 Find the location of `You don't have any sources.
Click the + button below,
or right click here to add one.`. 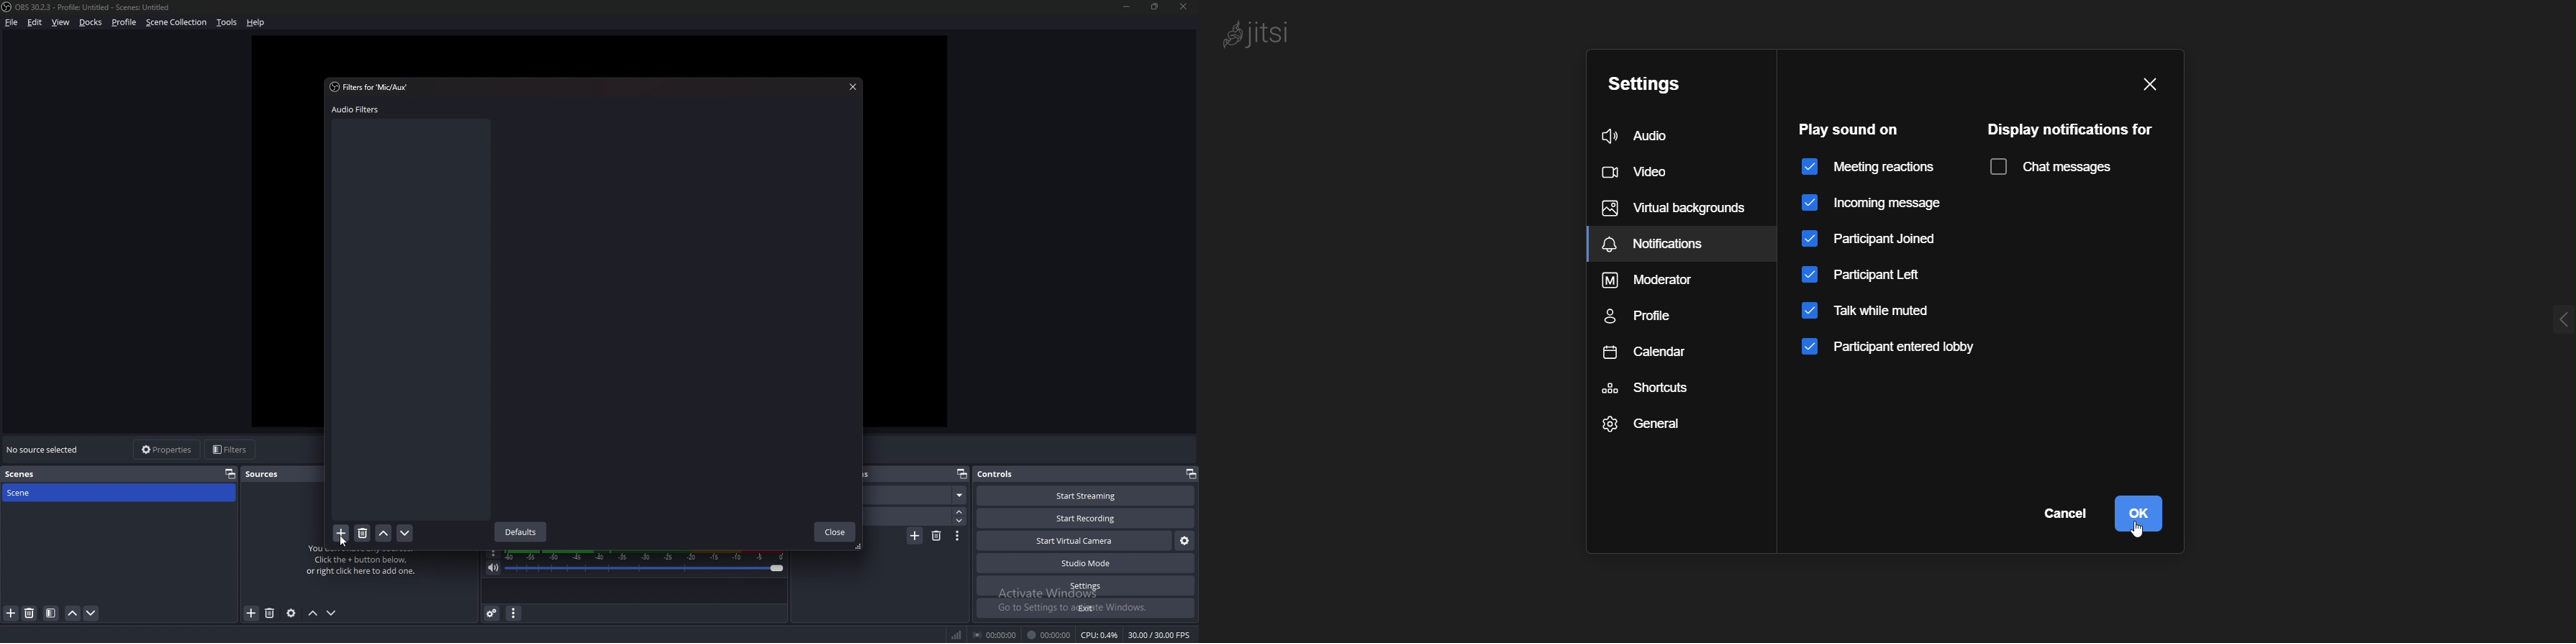

You don't have any sources.
Click the + button below,
or right click here to add one. is located at coordinates (367, 566).